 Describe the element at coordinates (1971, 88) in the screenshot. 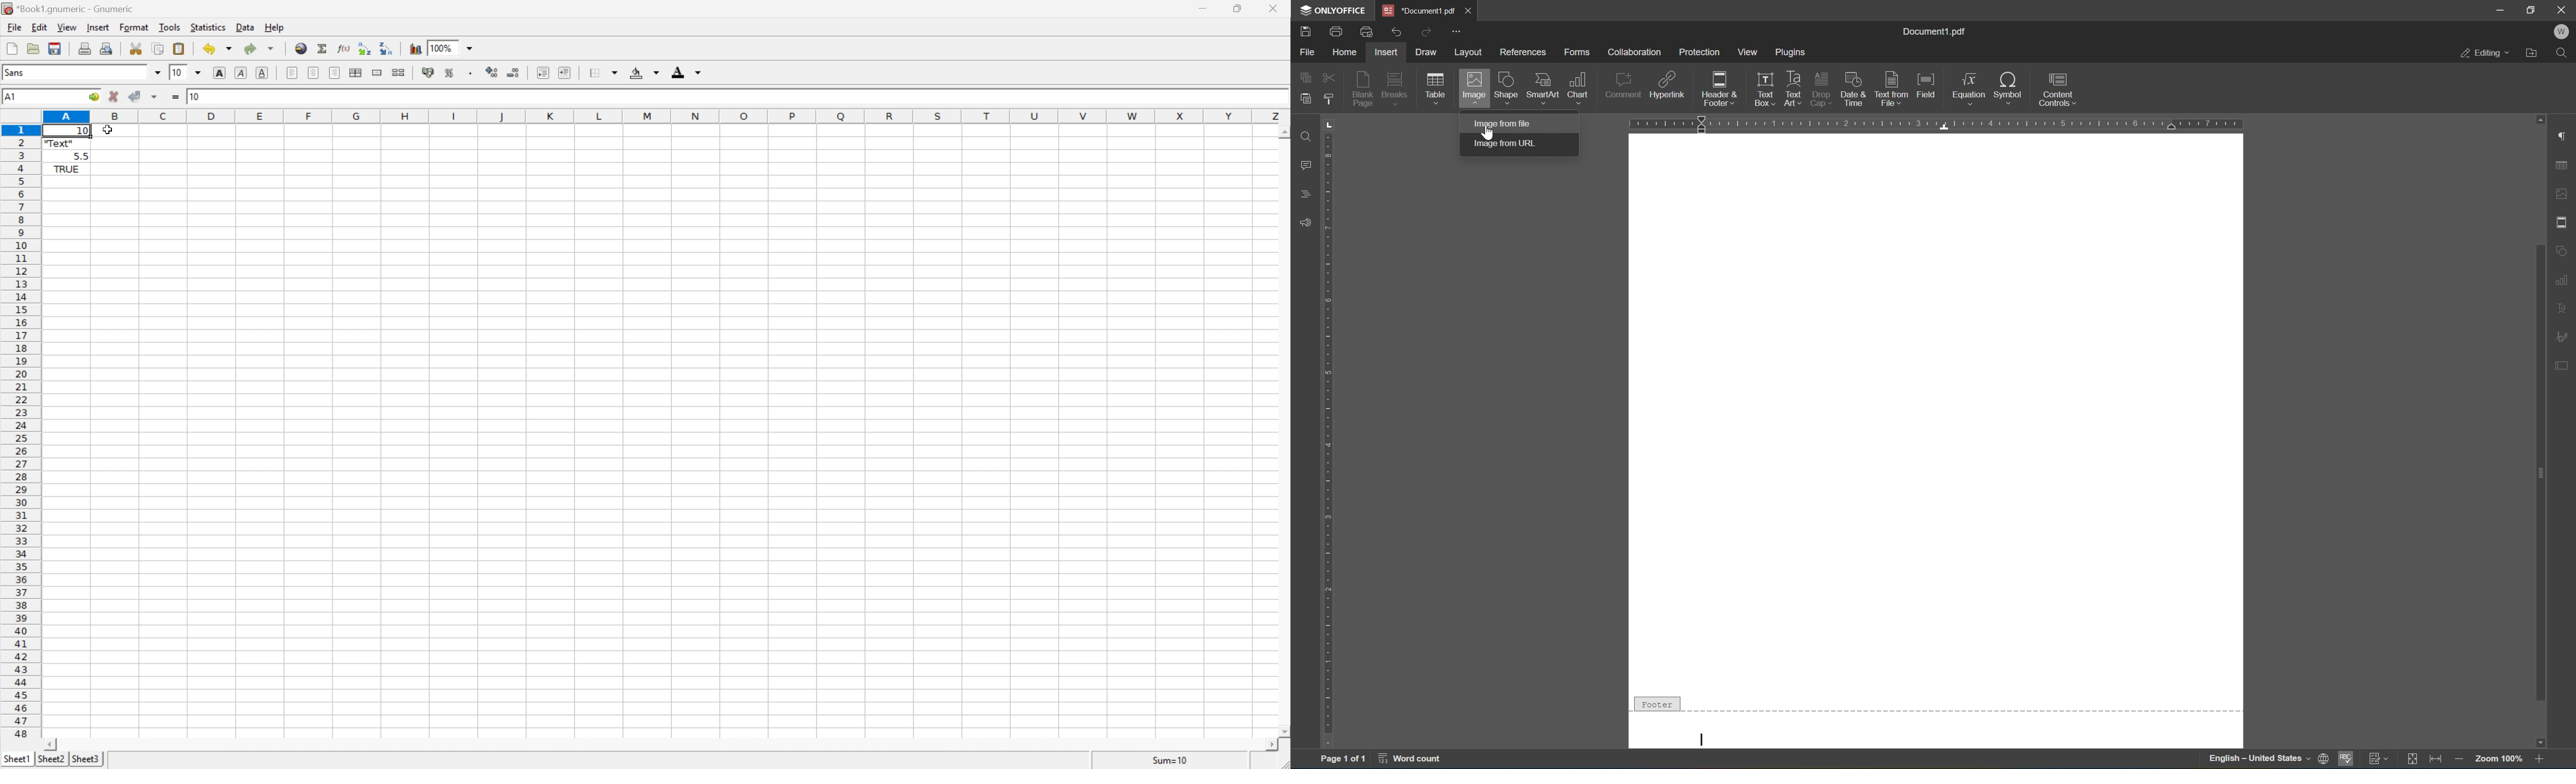

I see `equation` at that location.